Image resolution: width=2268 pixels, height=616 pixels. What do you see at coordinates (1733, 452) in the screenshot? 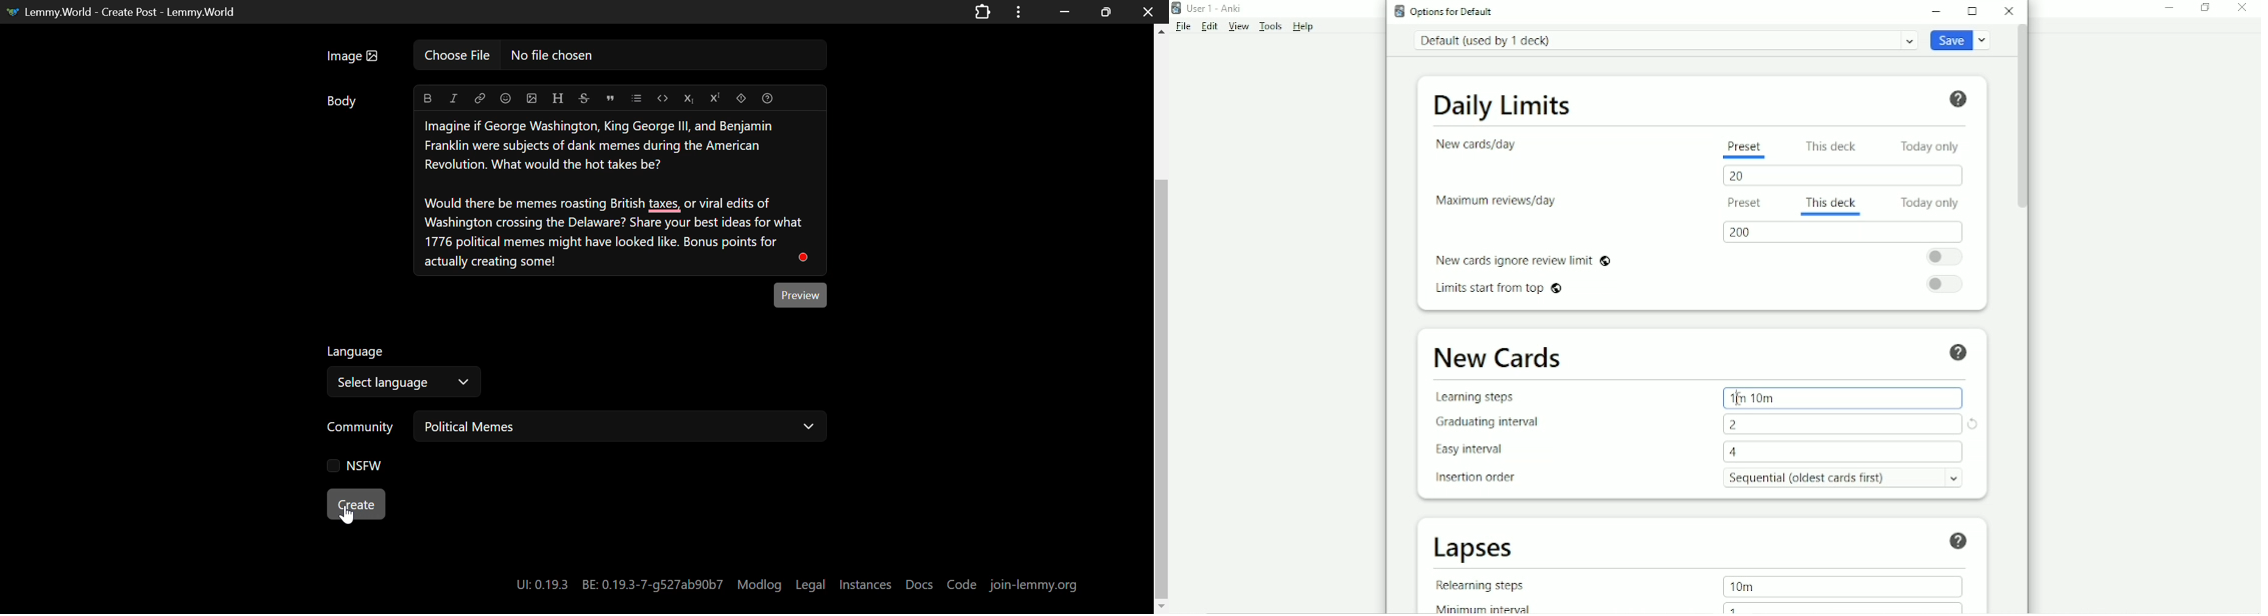
I see `4` at bounding box center [1733, 452].